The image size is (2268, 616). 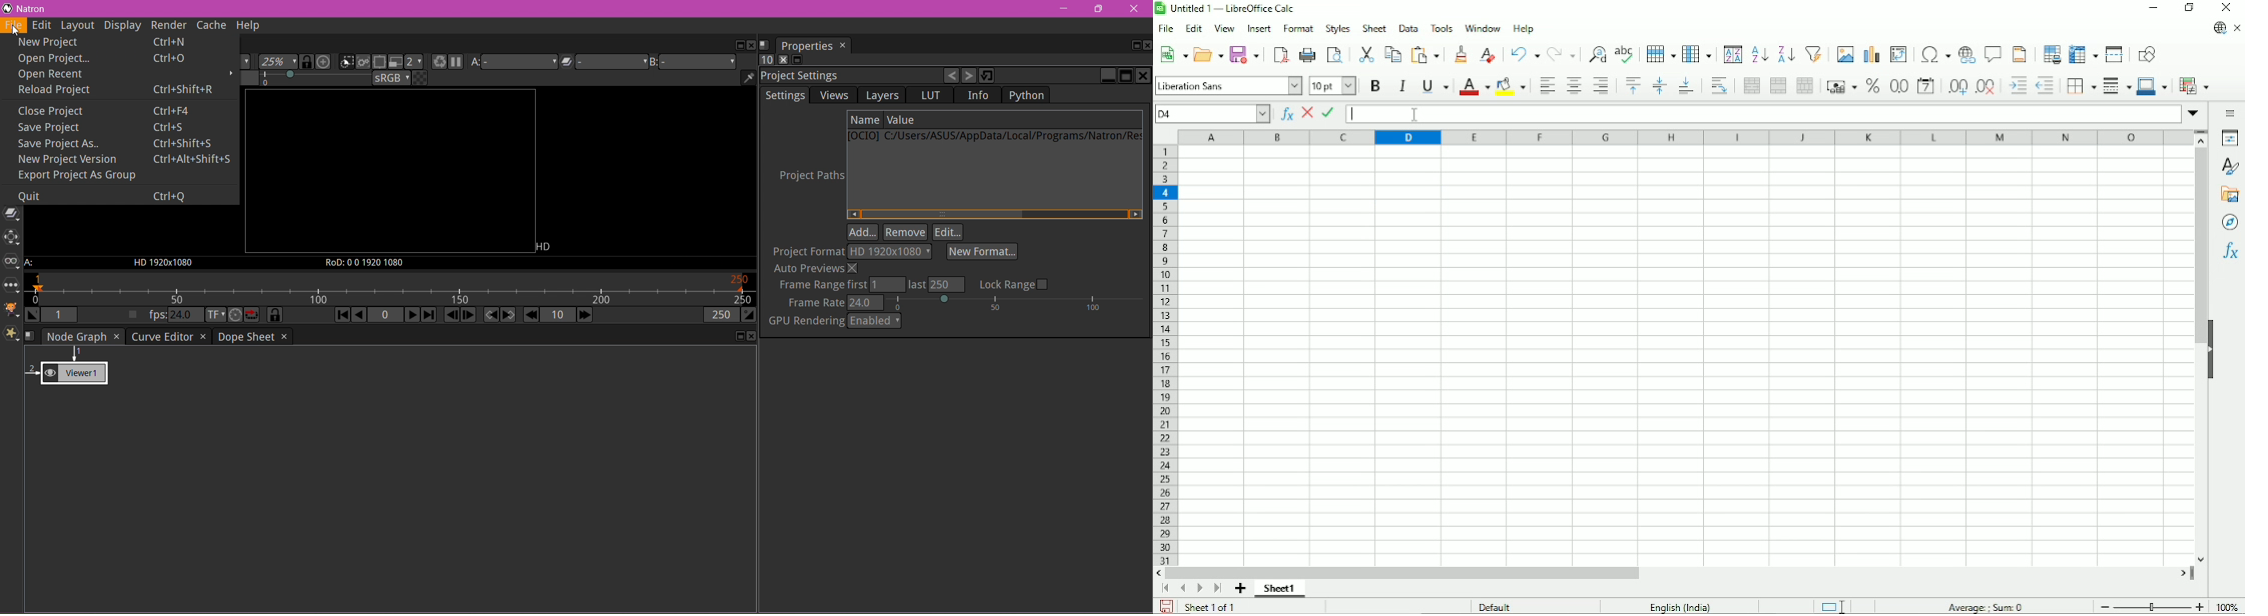 I want to click on Column, so click(x=1698, y=53).